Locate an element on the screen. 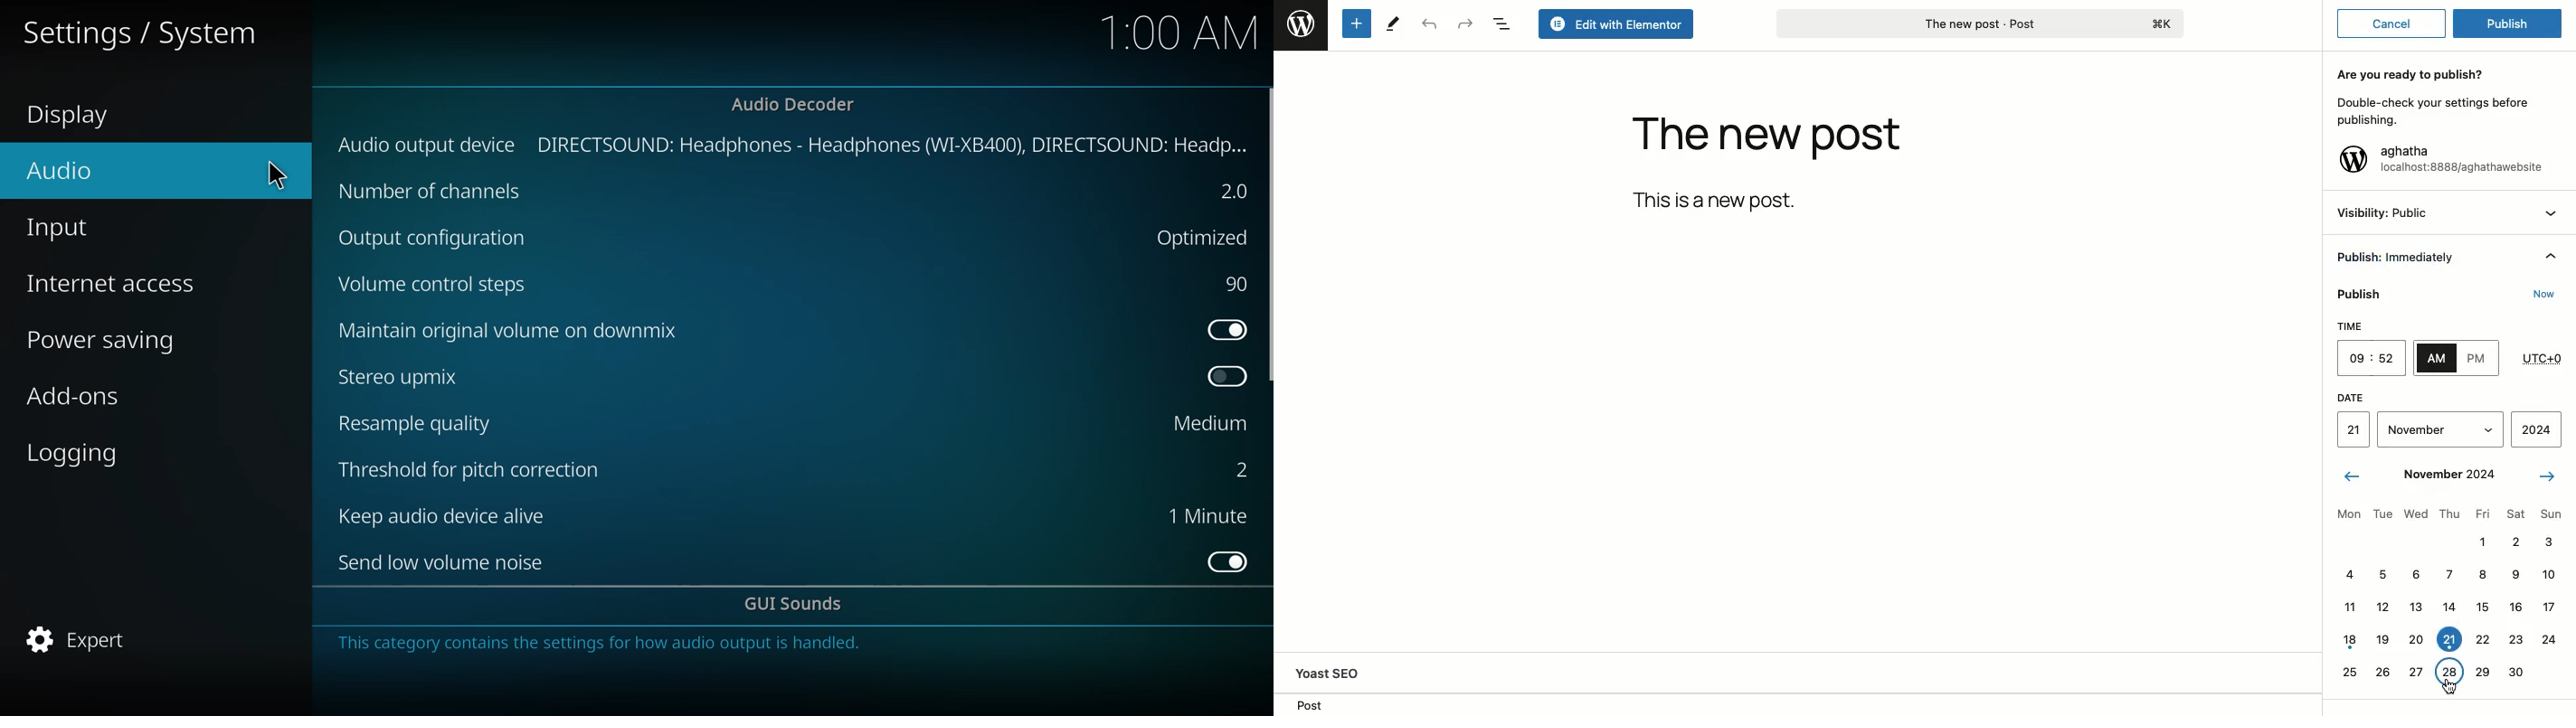 This screenshot has height=728, width=2576. The new post - Post is located at coordinates (1978, 24).